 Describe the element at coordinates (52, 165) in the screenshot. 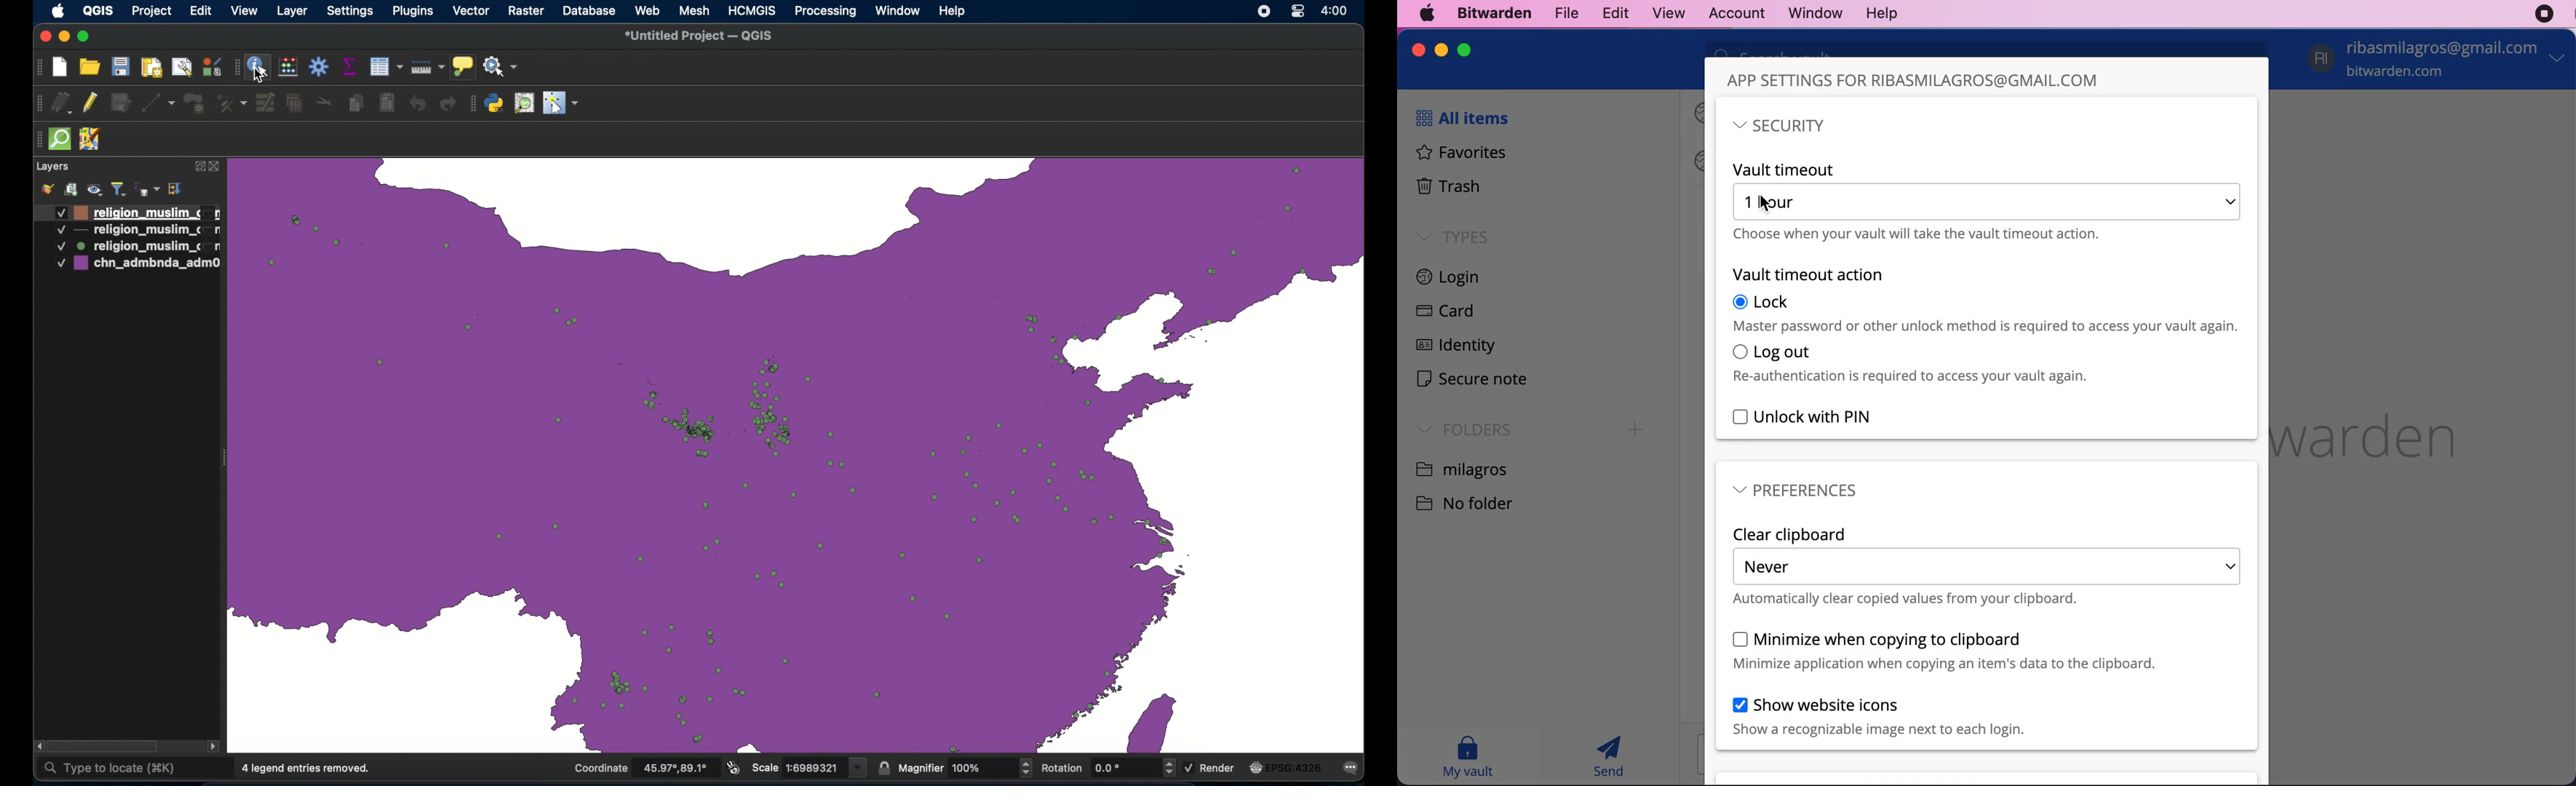

I see `layers` at that location.